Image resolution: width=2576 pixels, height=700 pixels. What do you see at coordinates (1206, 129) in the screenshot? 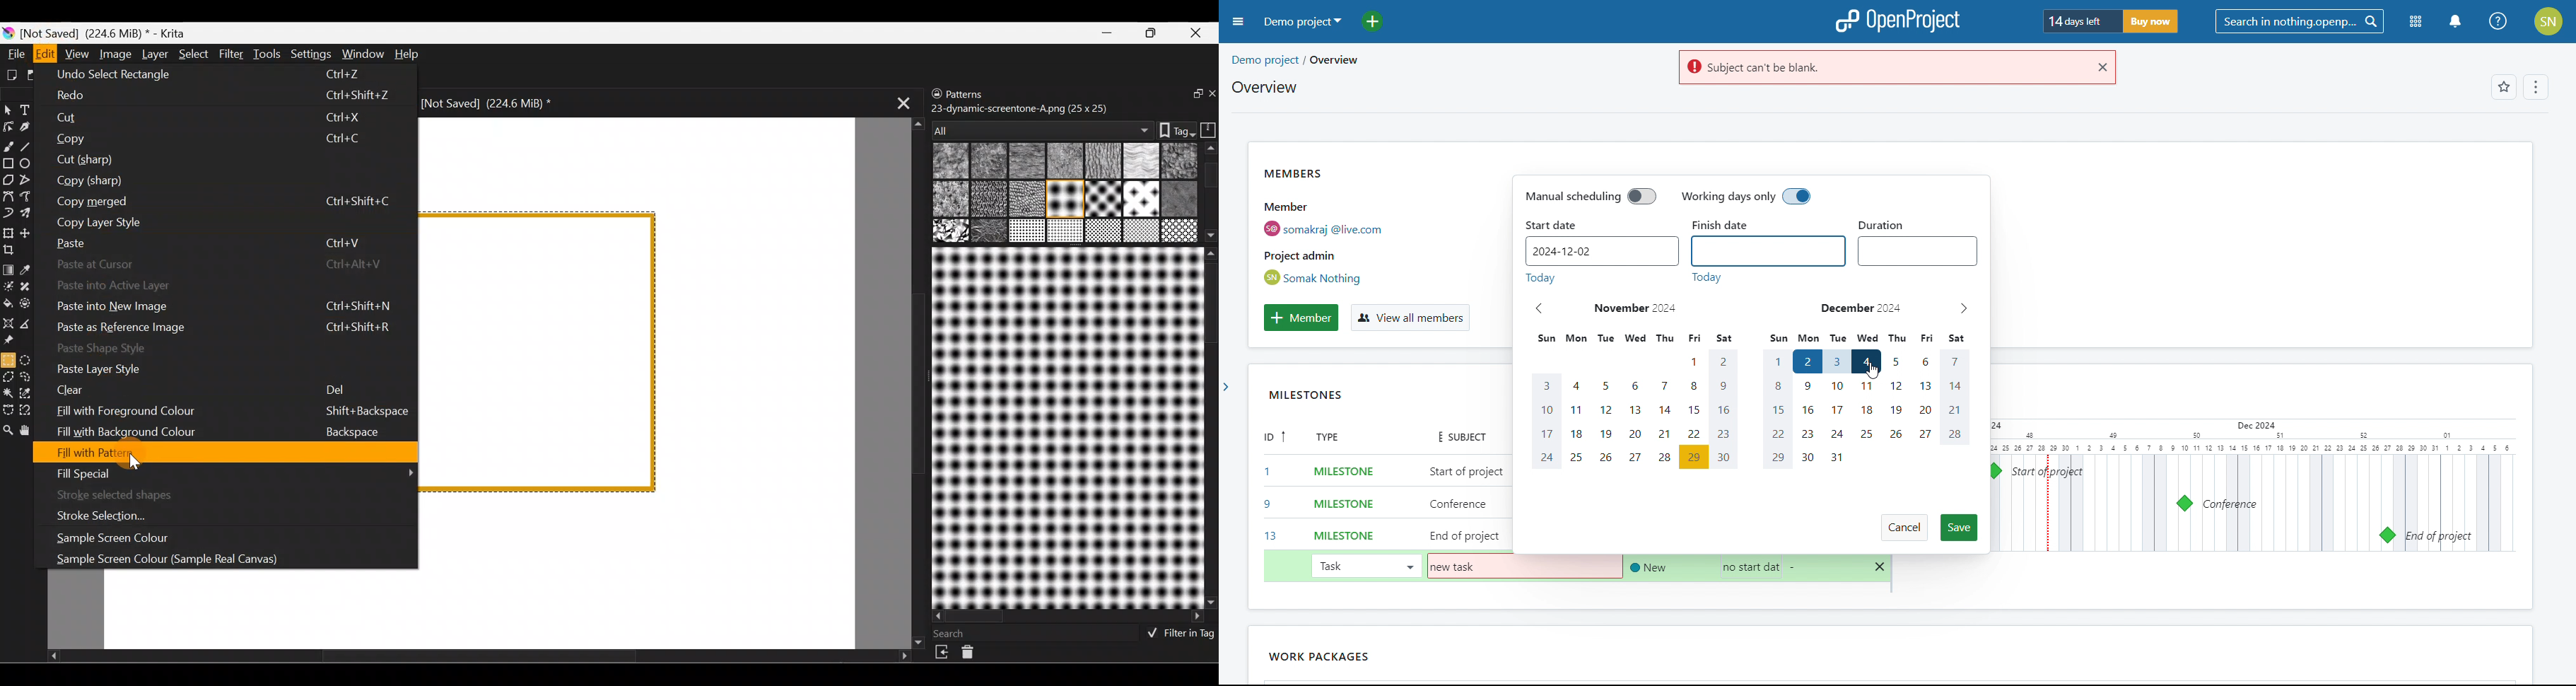
I see `Storage resources` at bounding box center [1206, 129].